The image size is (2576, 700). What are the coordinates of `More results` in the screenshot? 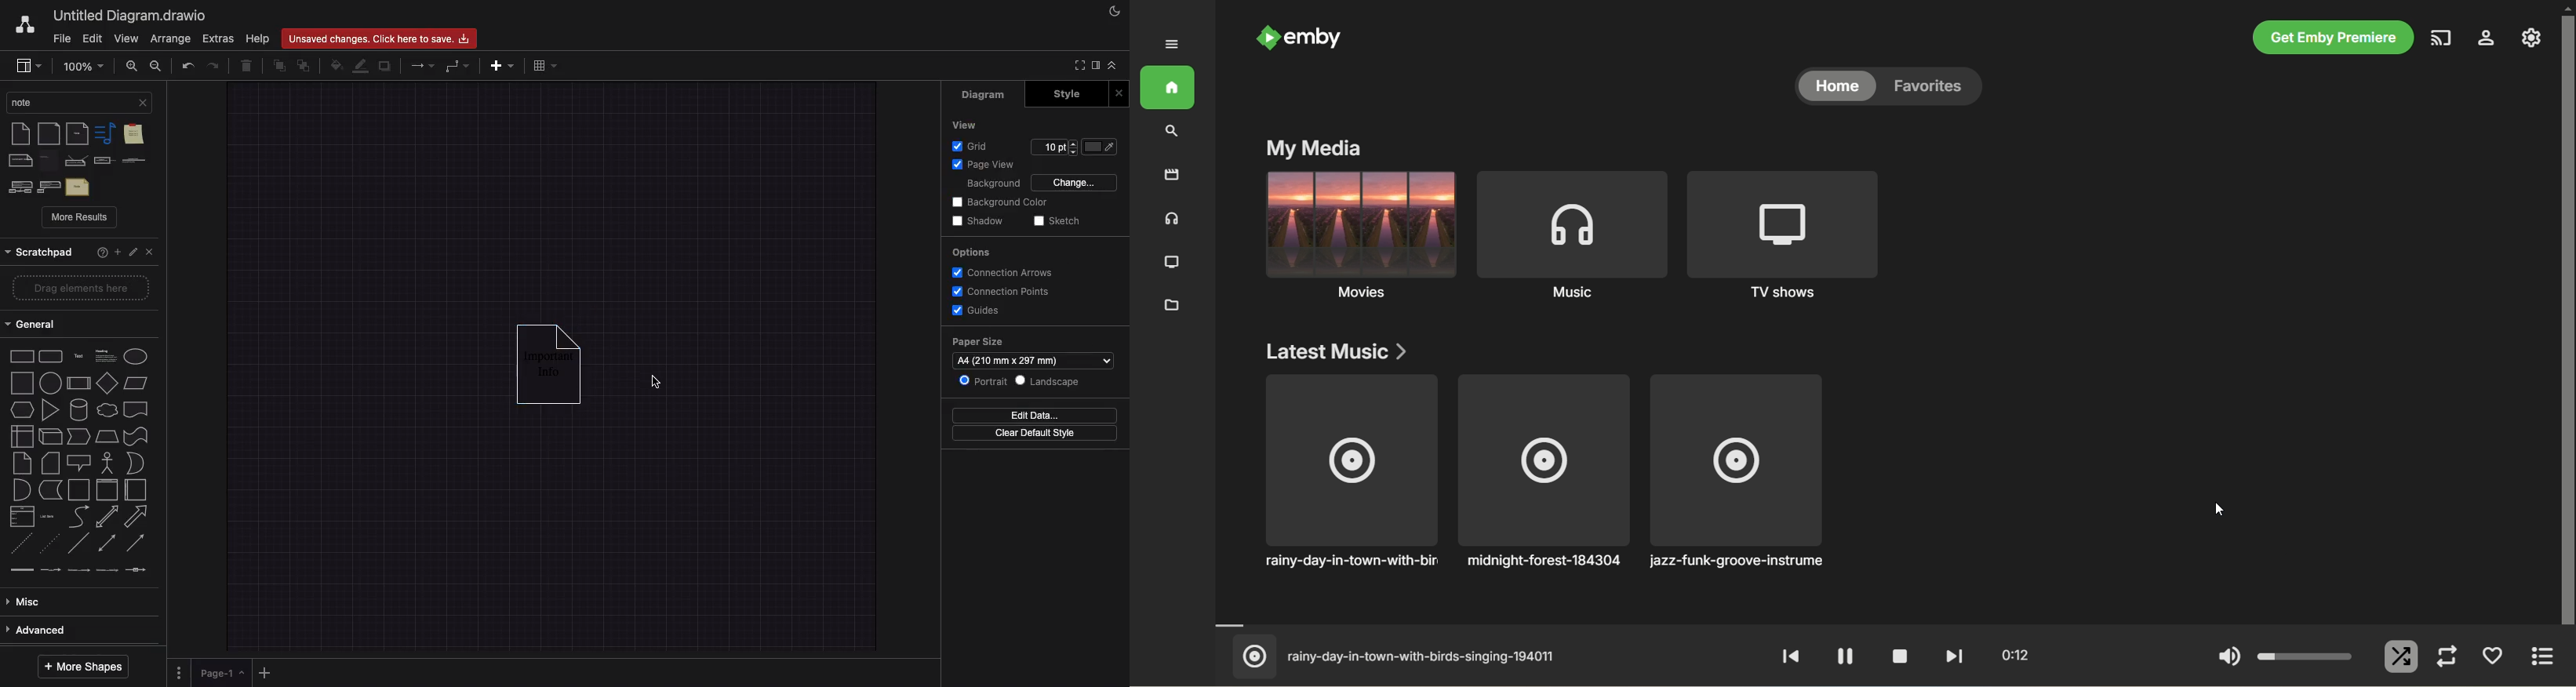 It's located at (80, 218).